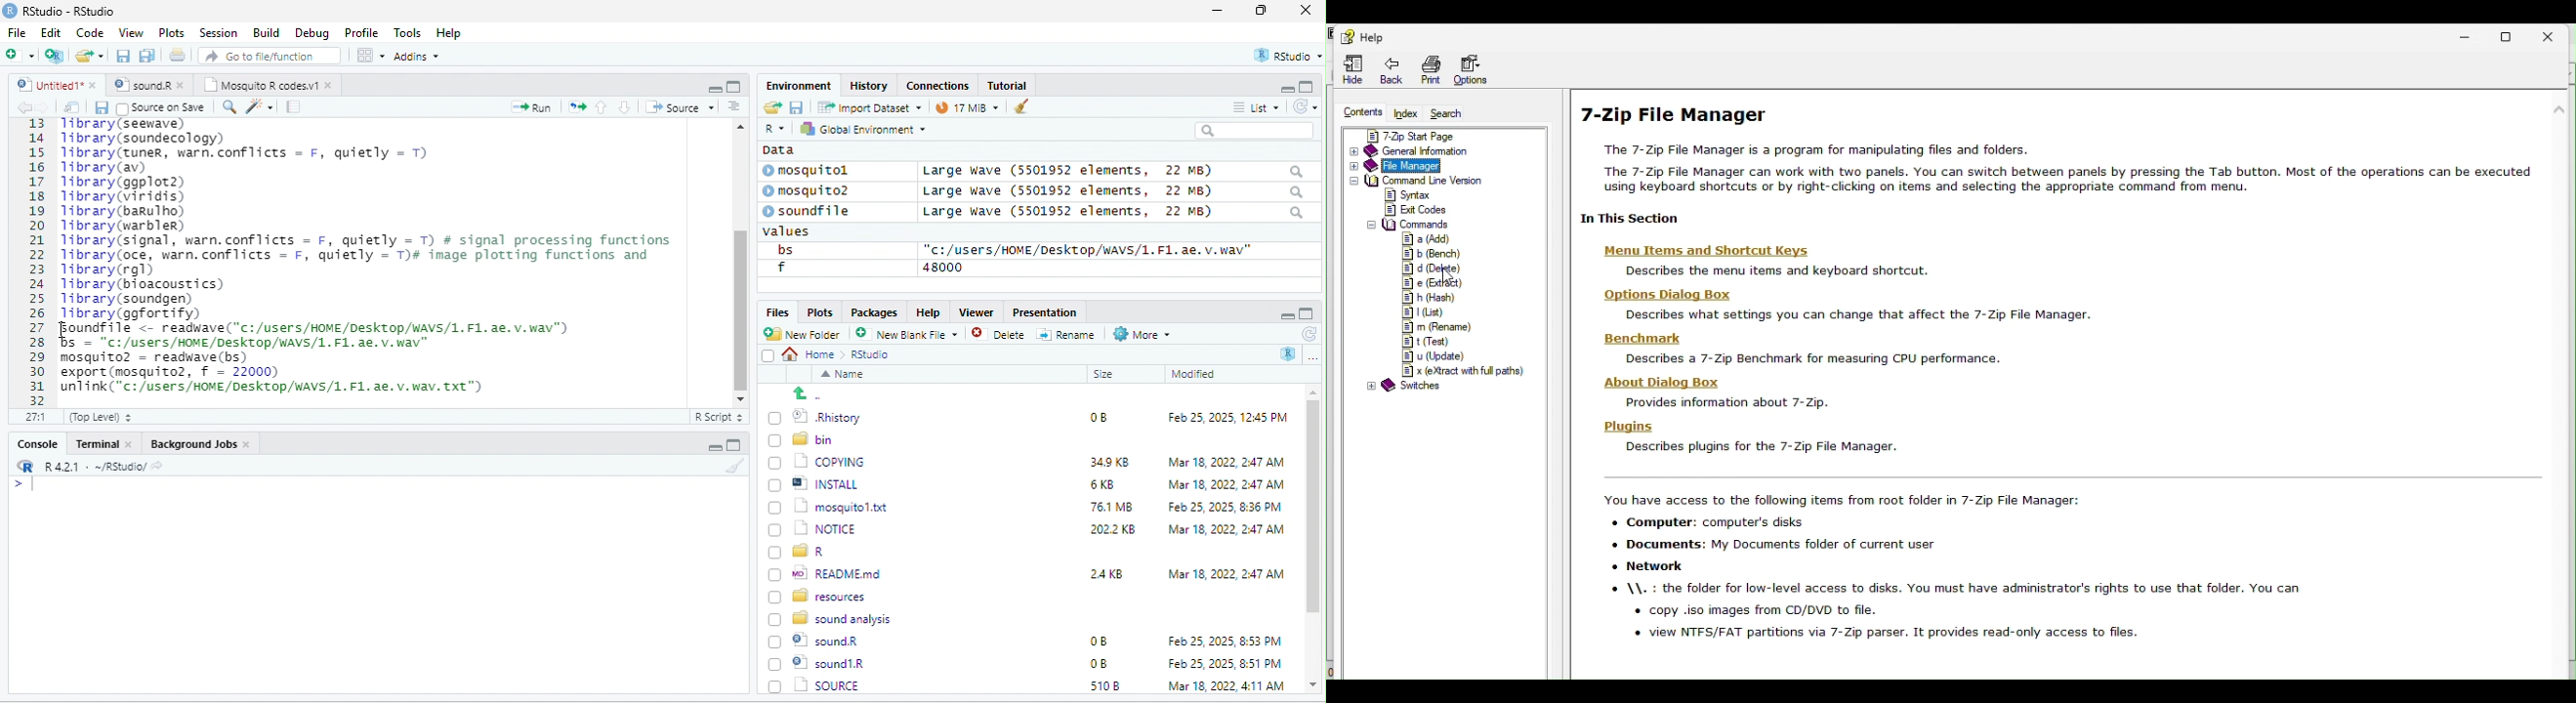 This screenshot has width=2576, height=728. Describe the element at coordinates (940, 84) in the screenshot. I see `clases` at that location.